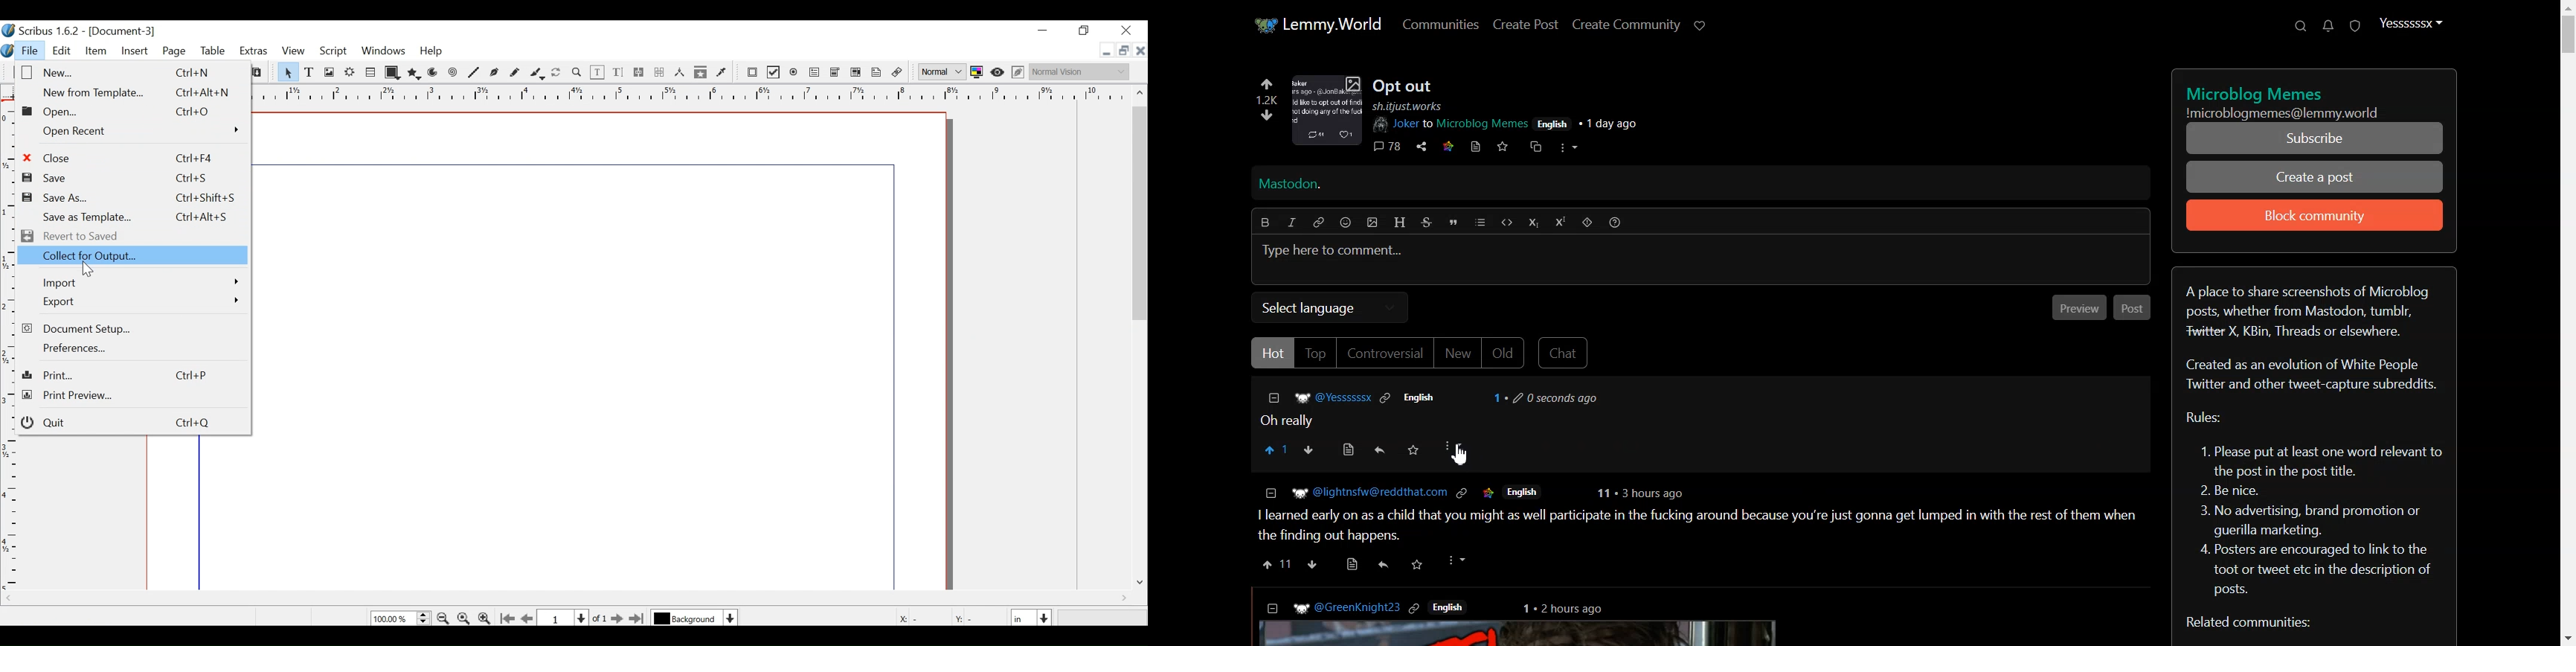 Image resolution: width=2576 pixels, height=672 pixels. What do you see at coordinates (140, 131) in the screenshot?
I see `Open Recent` at bounding box center [140, 131].